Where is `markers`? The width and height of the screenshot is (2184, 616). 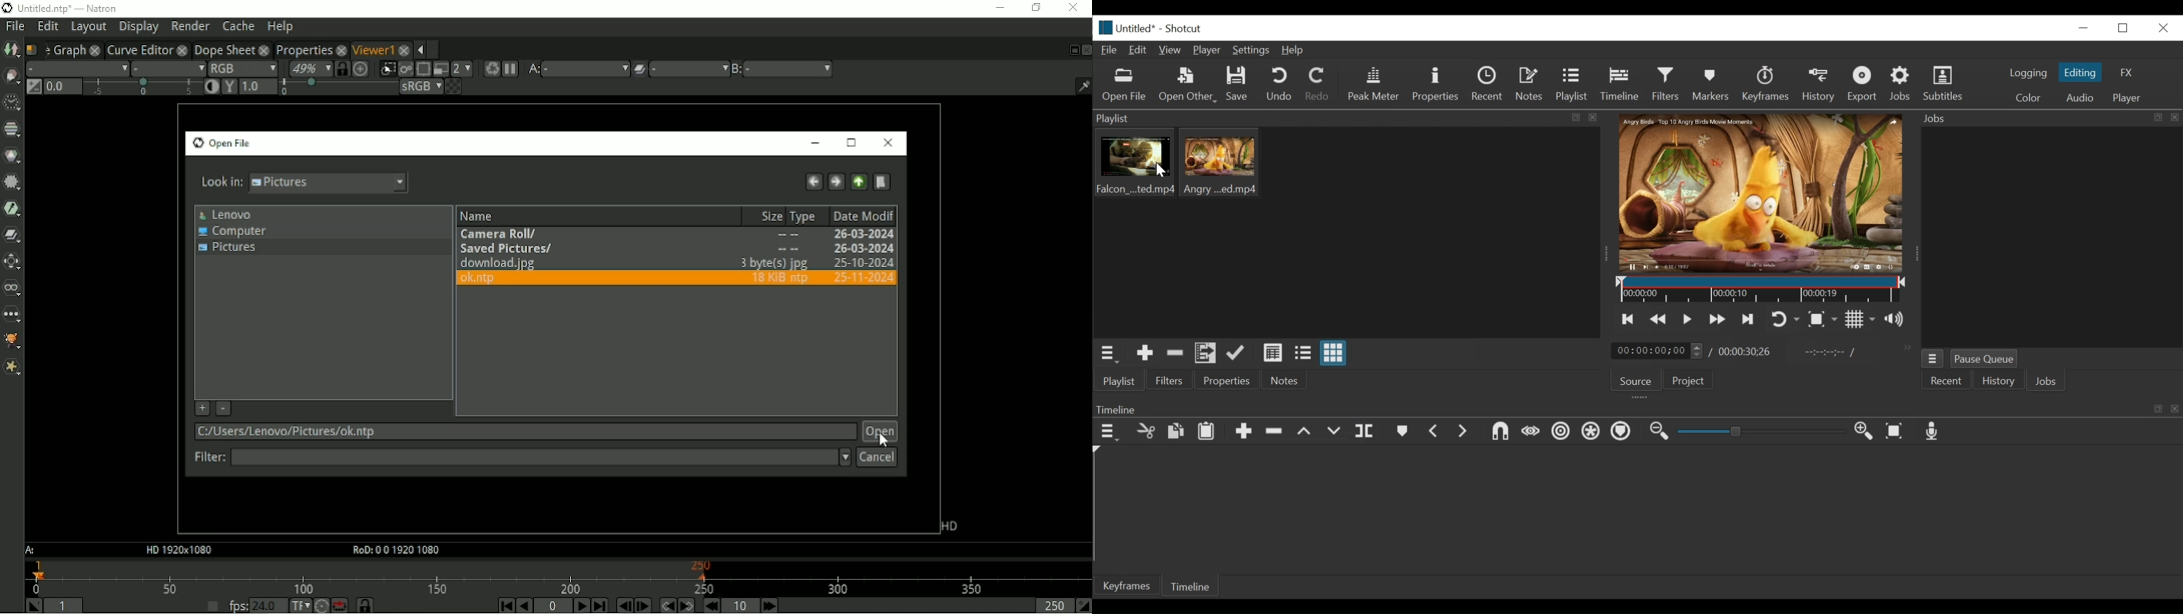 markers is located at coordinates (1402, 434).